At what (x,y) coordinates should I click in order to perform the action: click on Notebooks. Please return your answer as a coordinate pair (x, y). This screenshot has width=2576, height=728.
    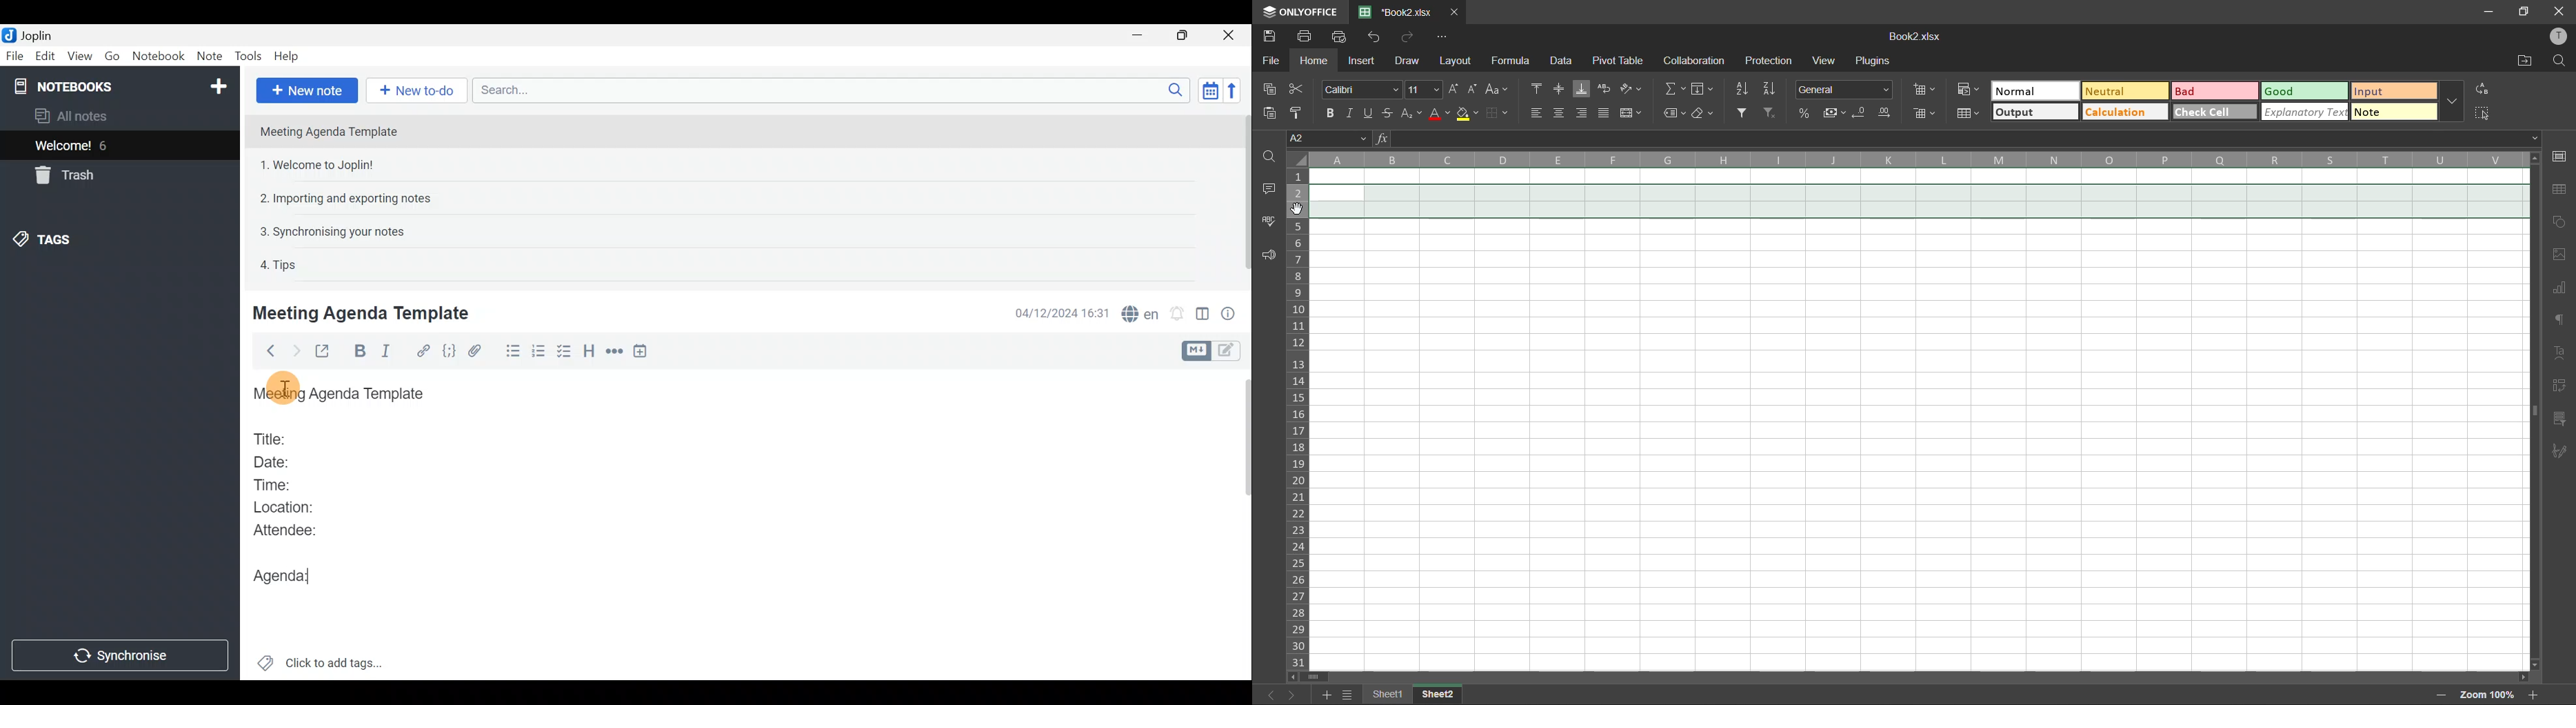
    Looking at the image, I should click on (122, 86).